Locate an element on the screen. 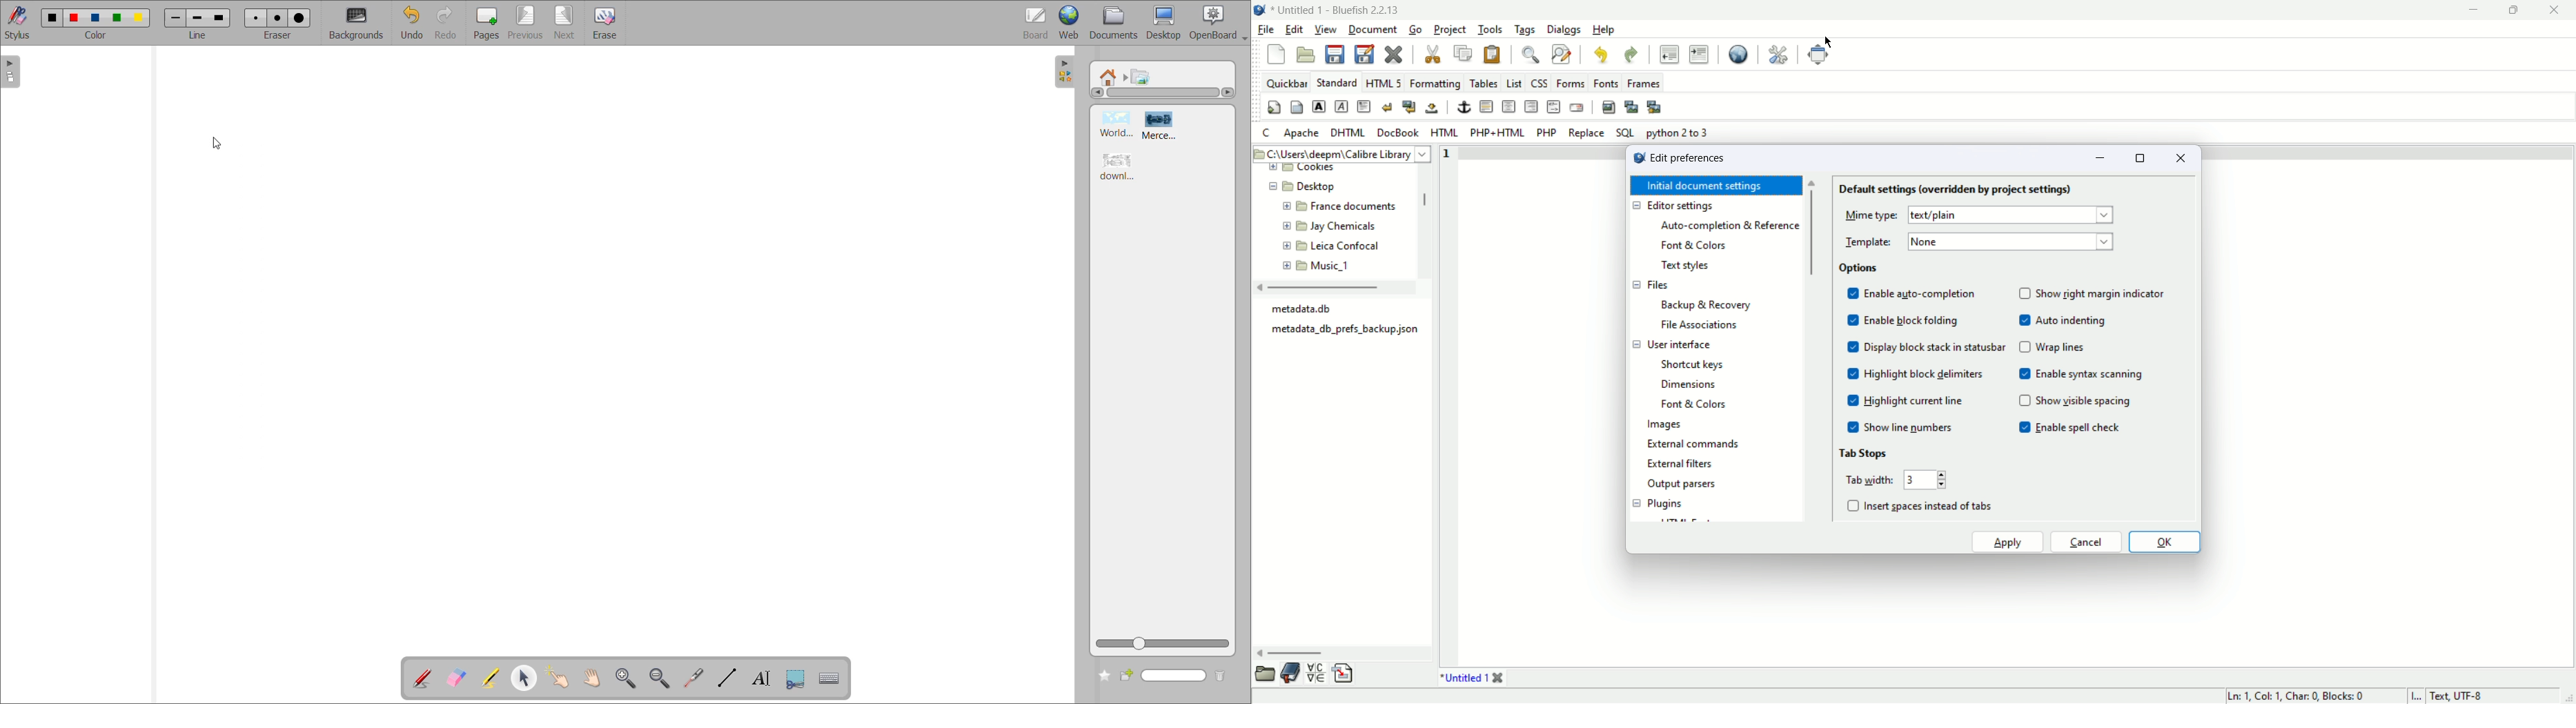 The height and width of the screenshot is (728, 2576). dialogs is located at coordinates (1565, 30).